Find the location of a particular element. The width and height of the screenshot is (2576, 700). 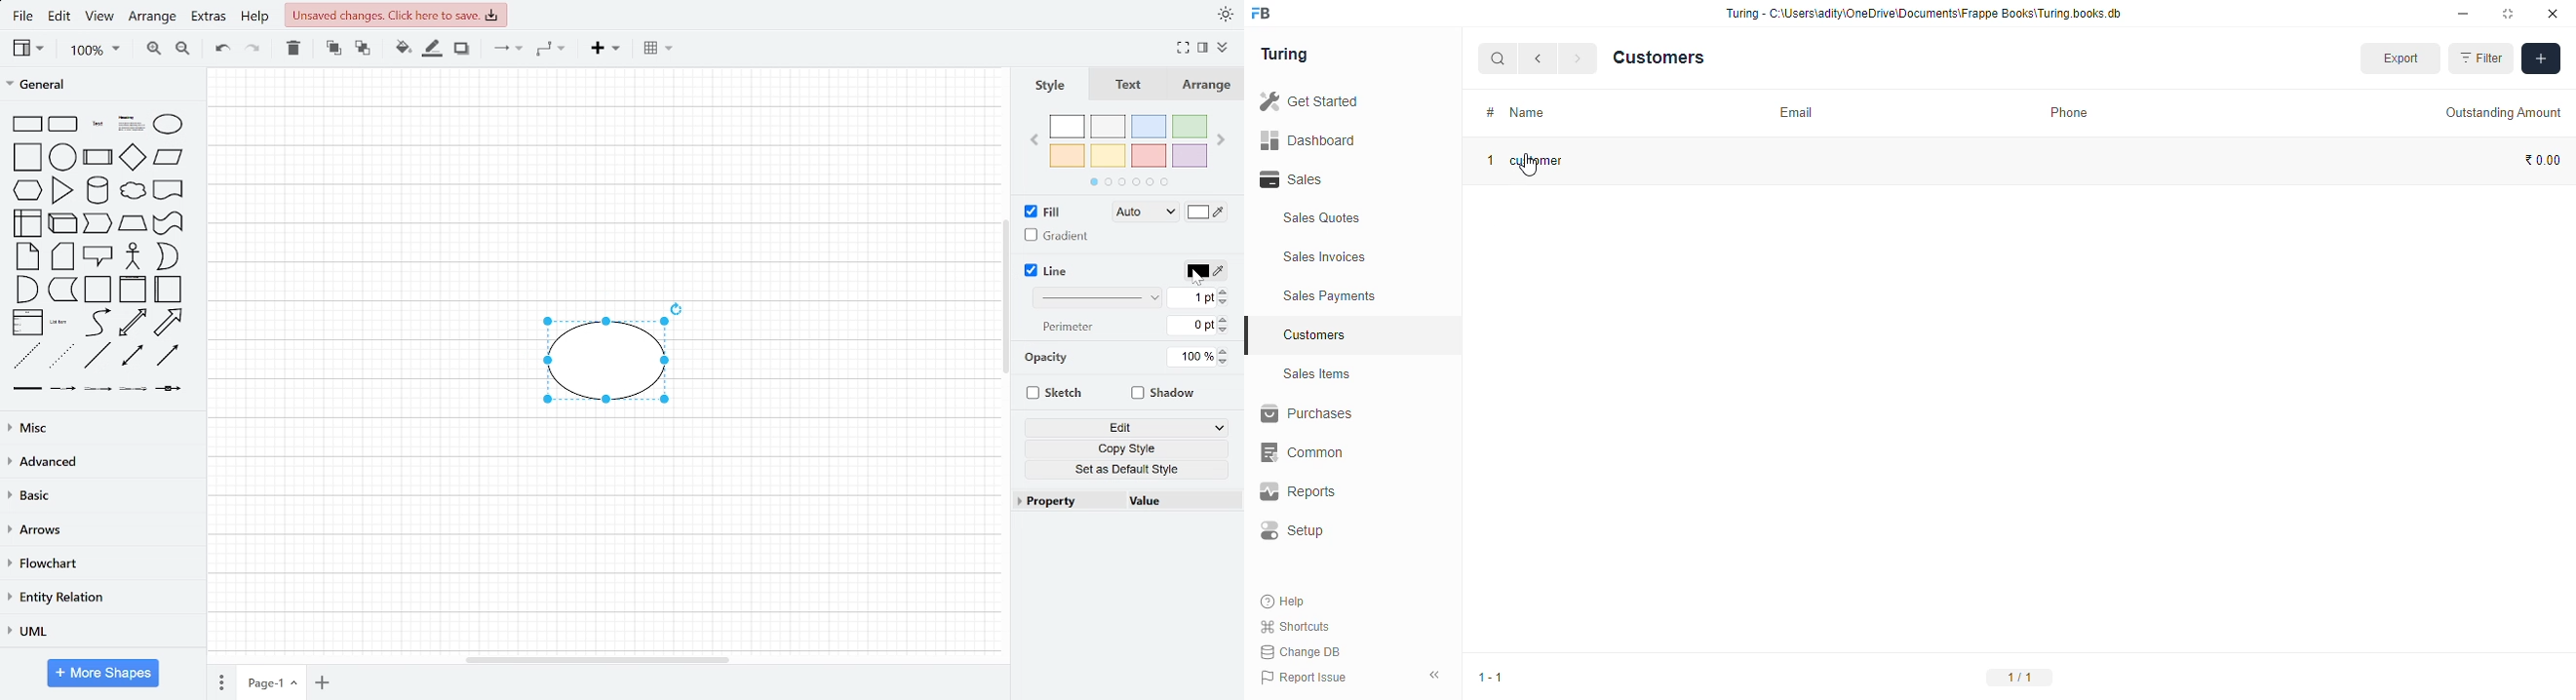

Line style is located at coordinates (1095, 298).